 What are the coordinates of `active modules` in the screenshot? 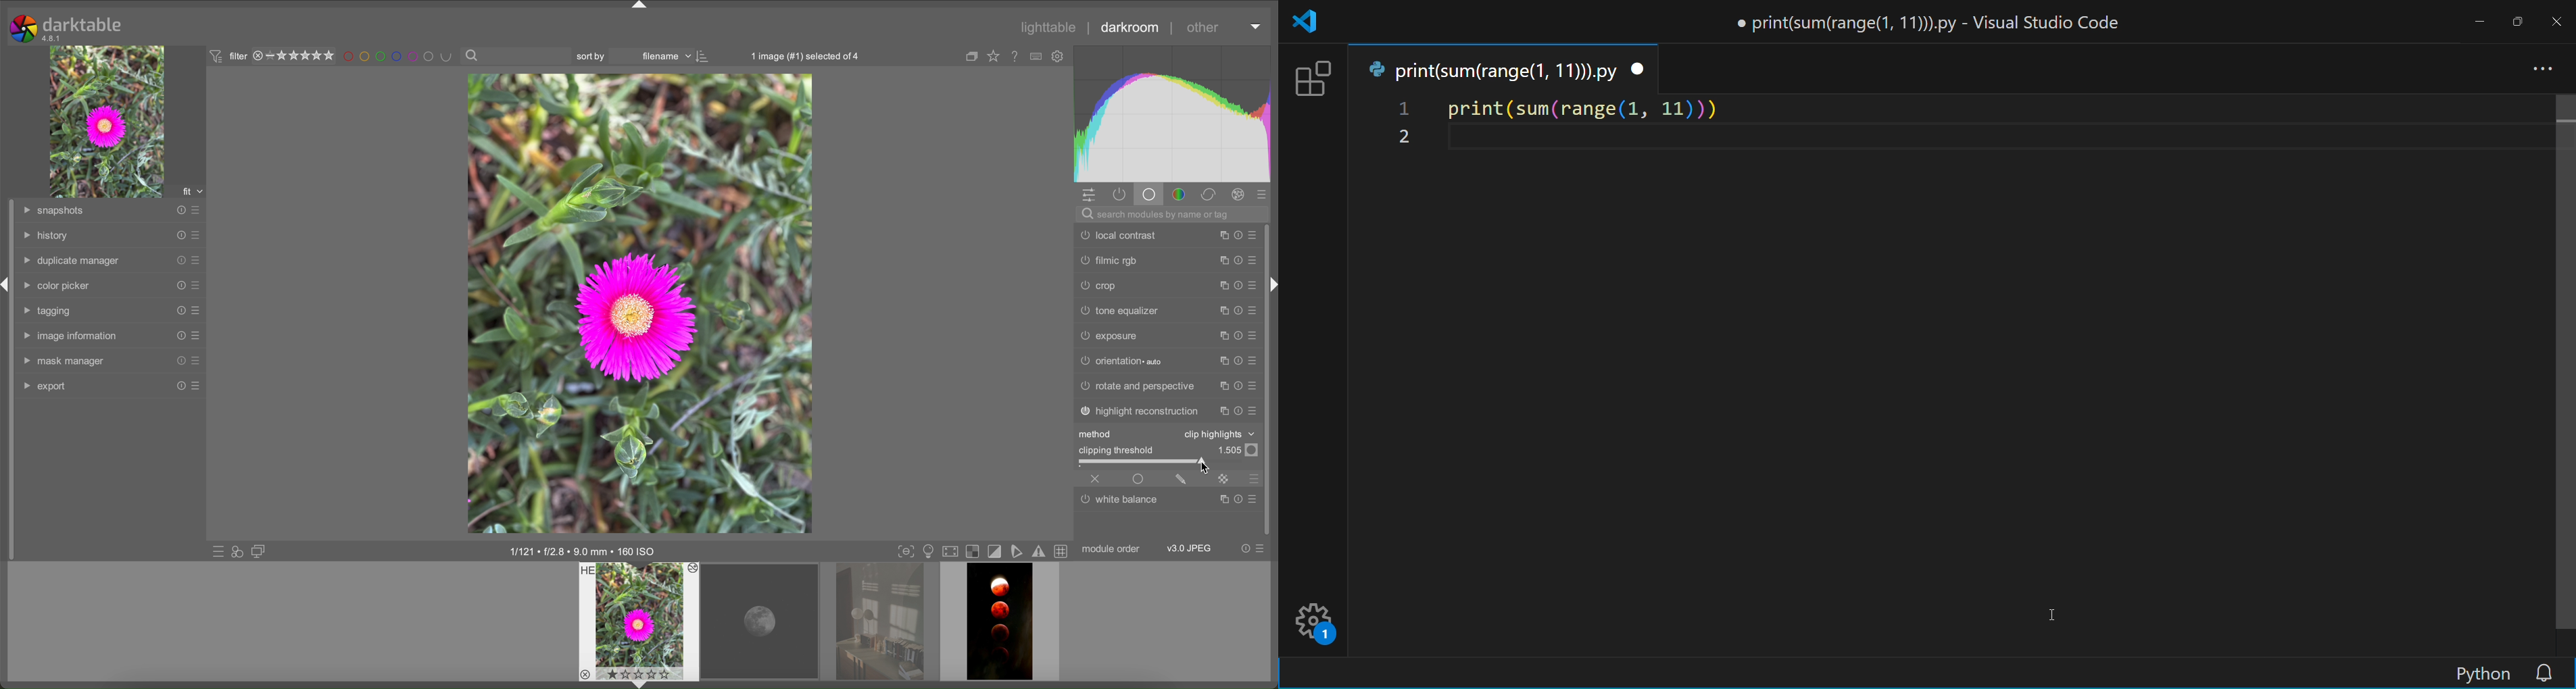 It's located at (1119, 195).